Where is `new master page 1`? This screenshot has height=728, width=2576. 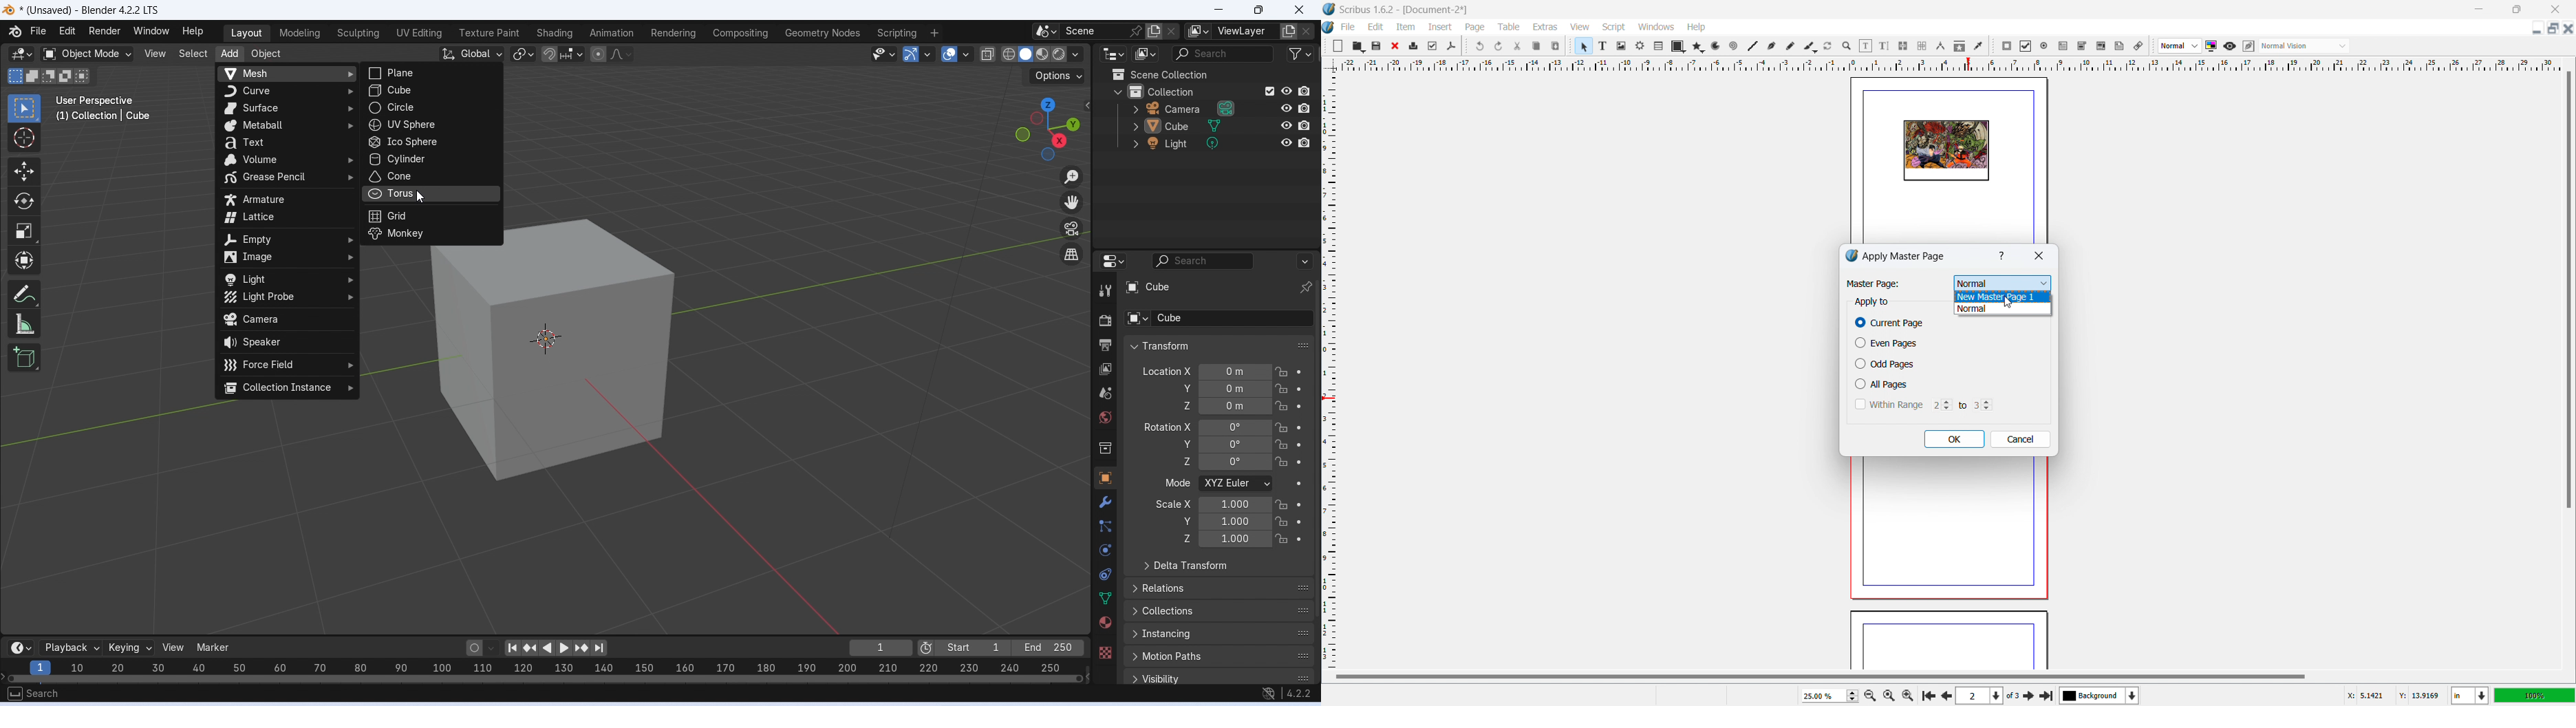
new master page 1 is located at coordinates (2003, 296).